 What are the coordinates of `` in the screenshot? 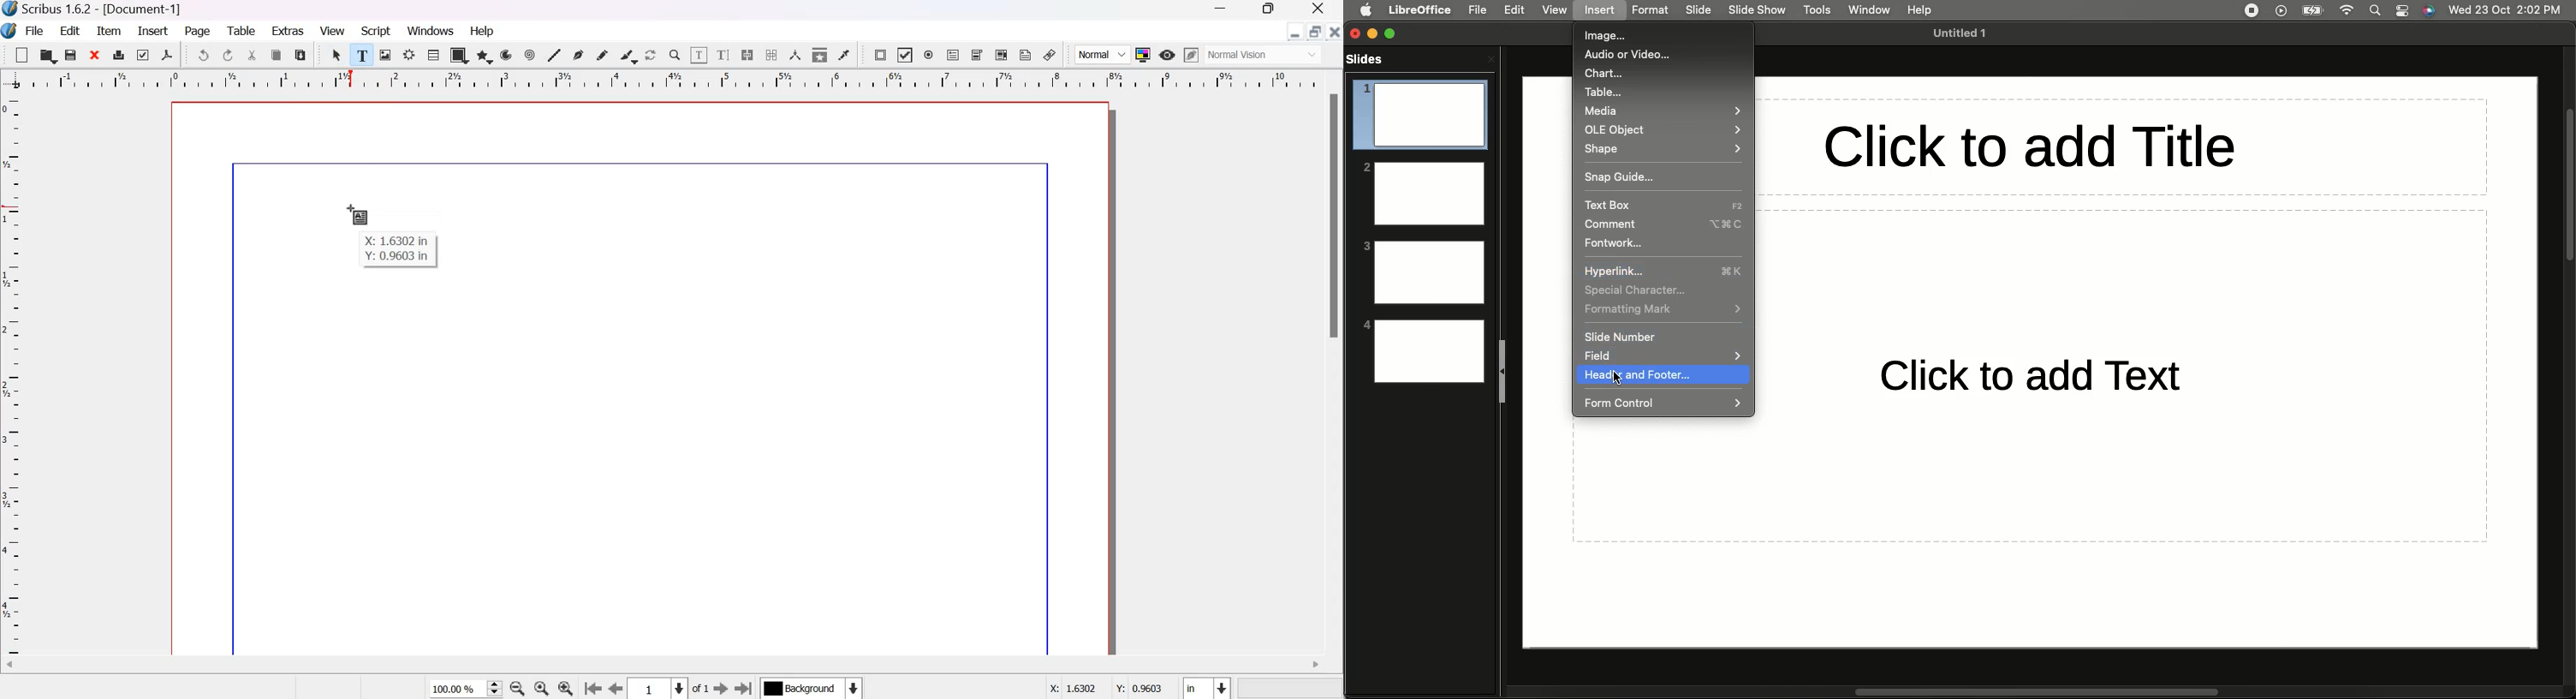 It's located at (675, 54).